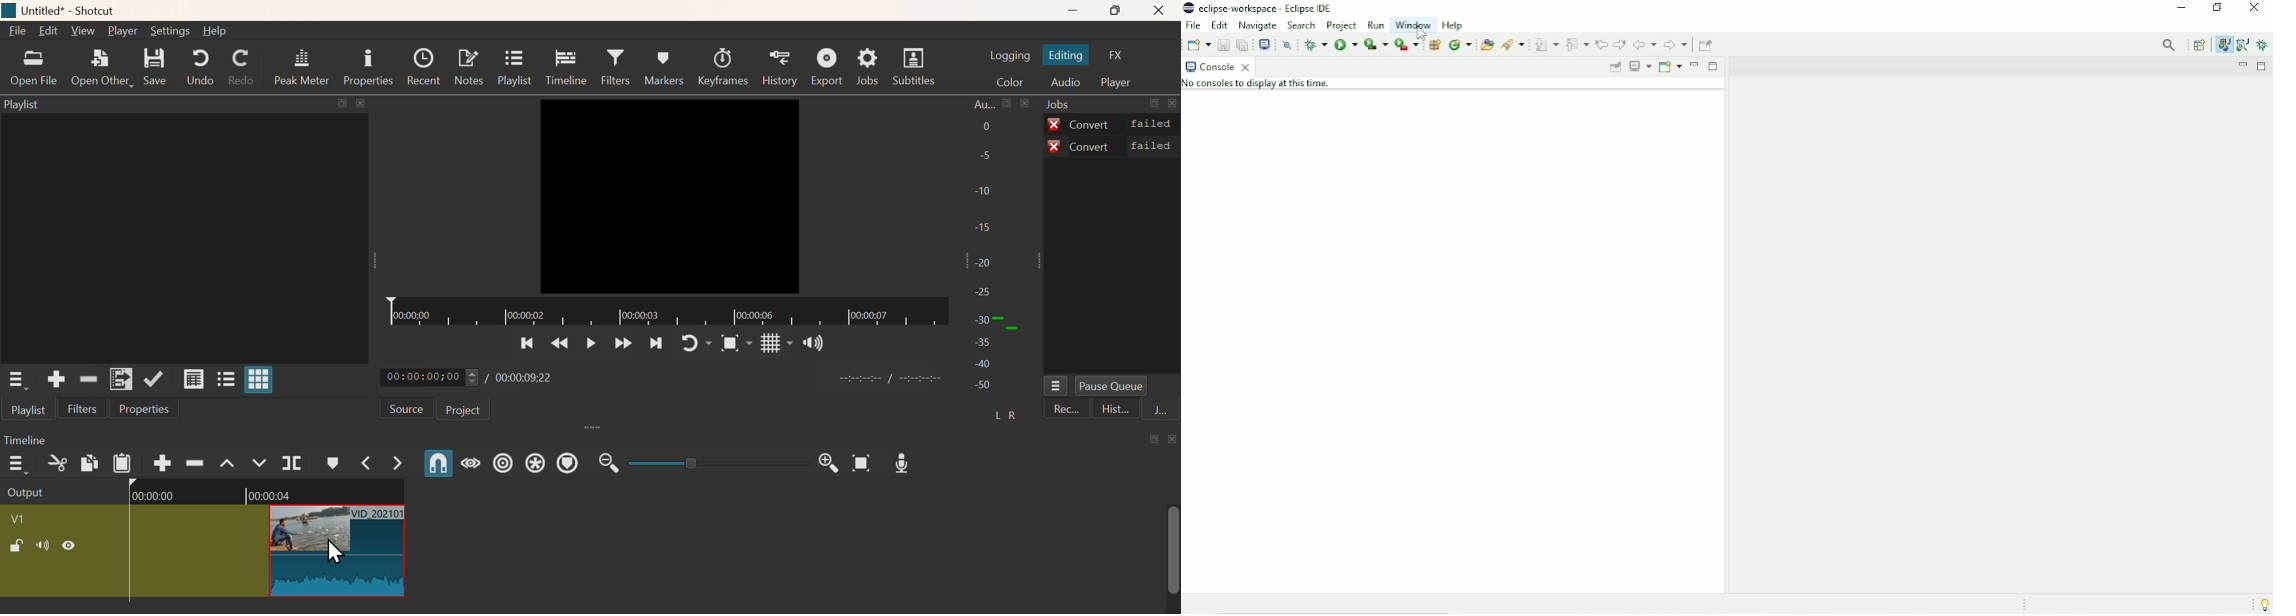 The image size is (2296, 616). Describe the element at coordinates (336, 553) in the screenshot. I see `Cursor` at that location.